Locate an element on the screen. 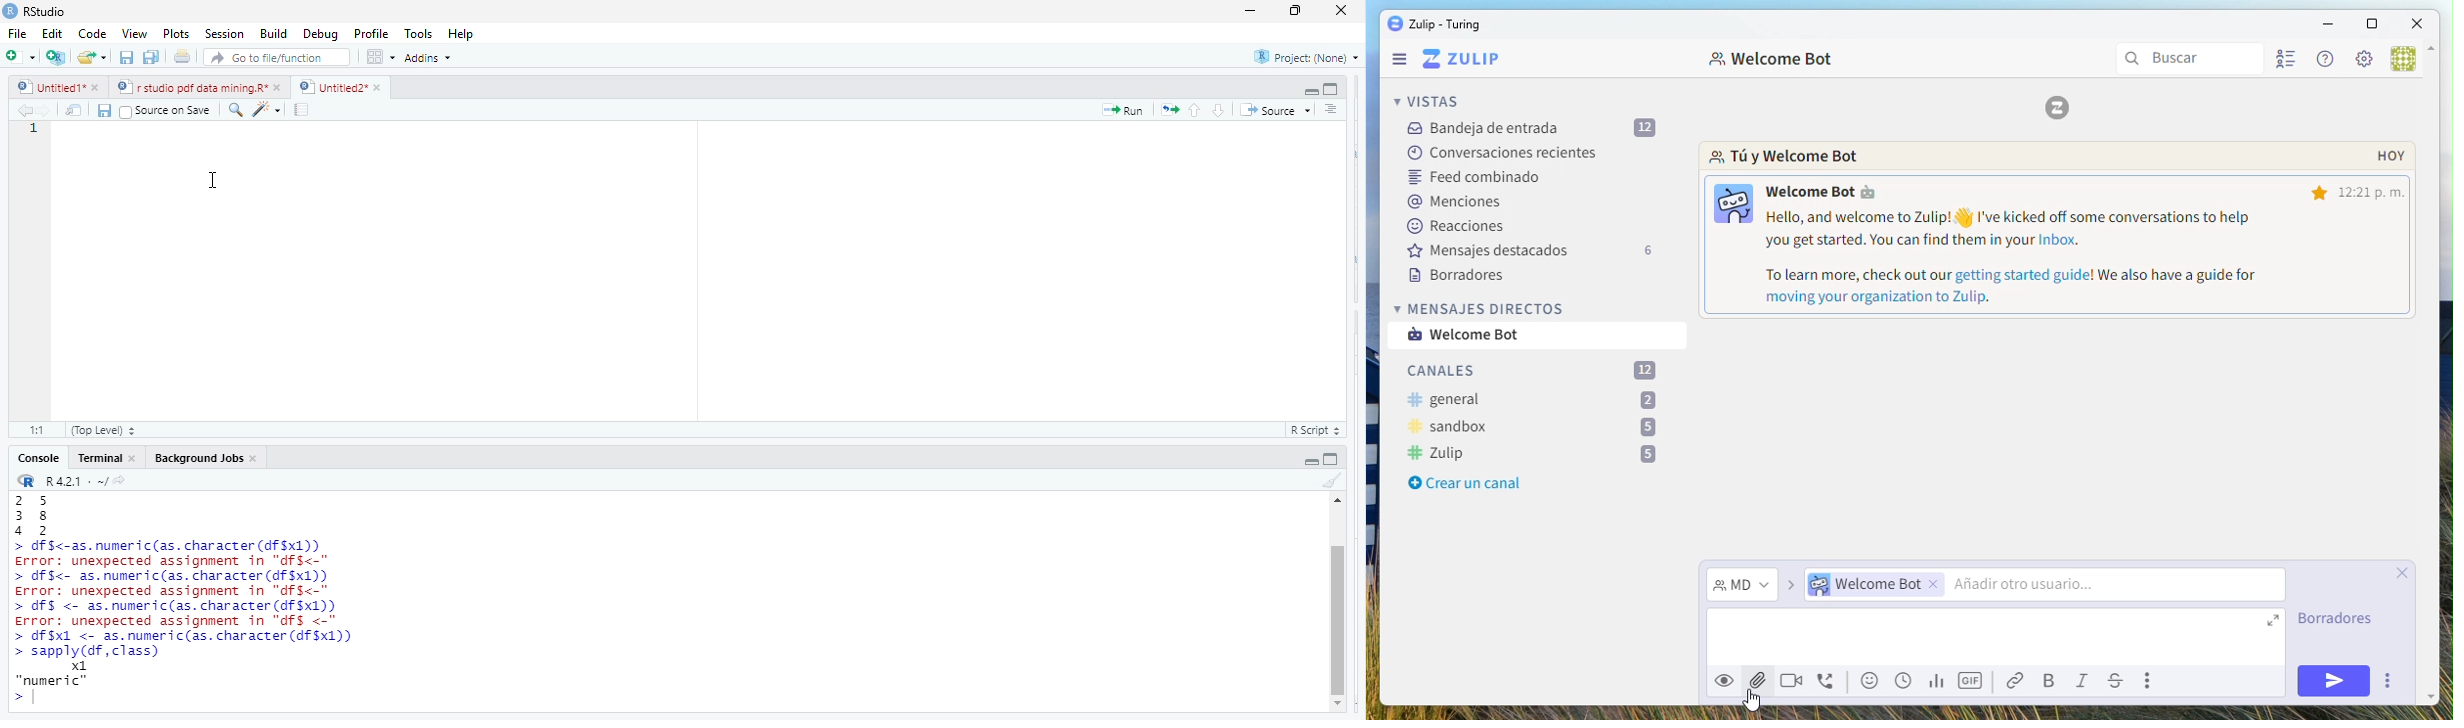 This screenshot has height=728, width=2464. Videocall is located at coordinates (1792, 679).